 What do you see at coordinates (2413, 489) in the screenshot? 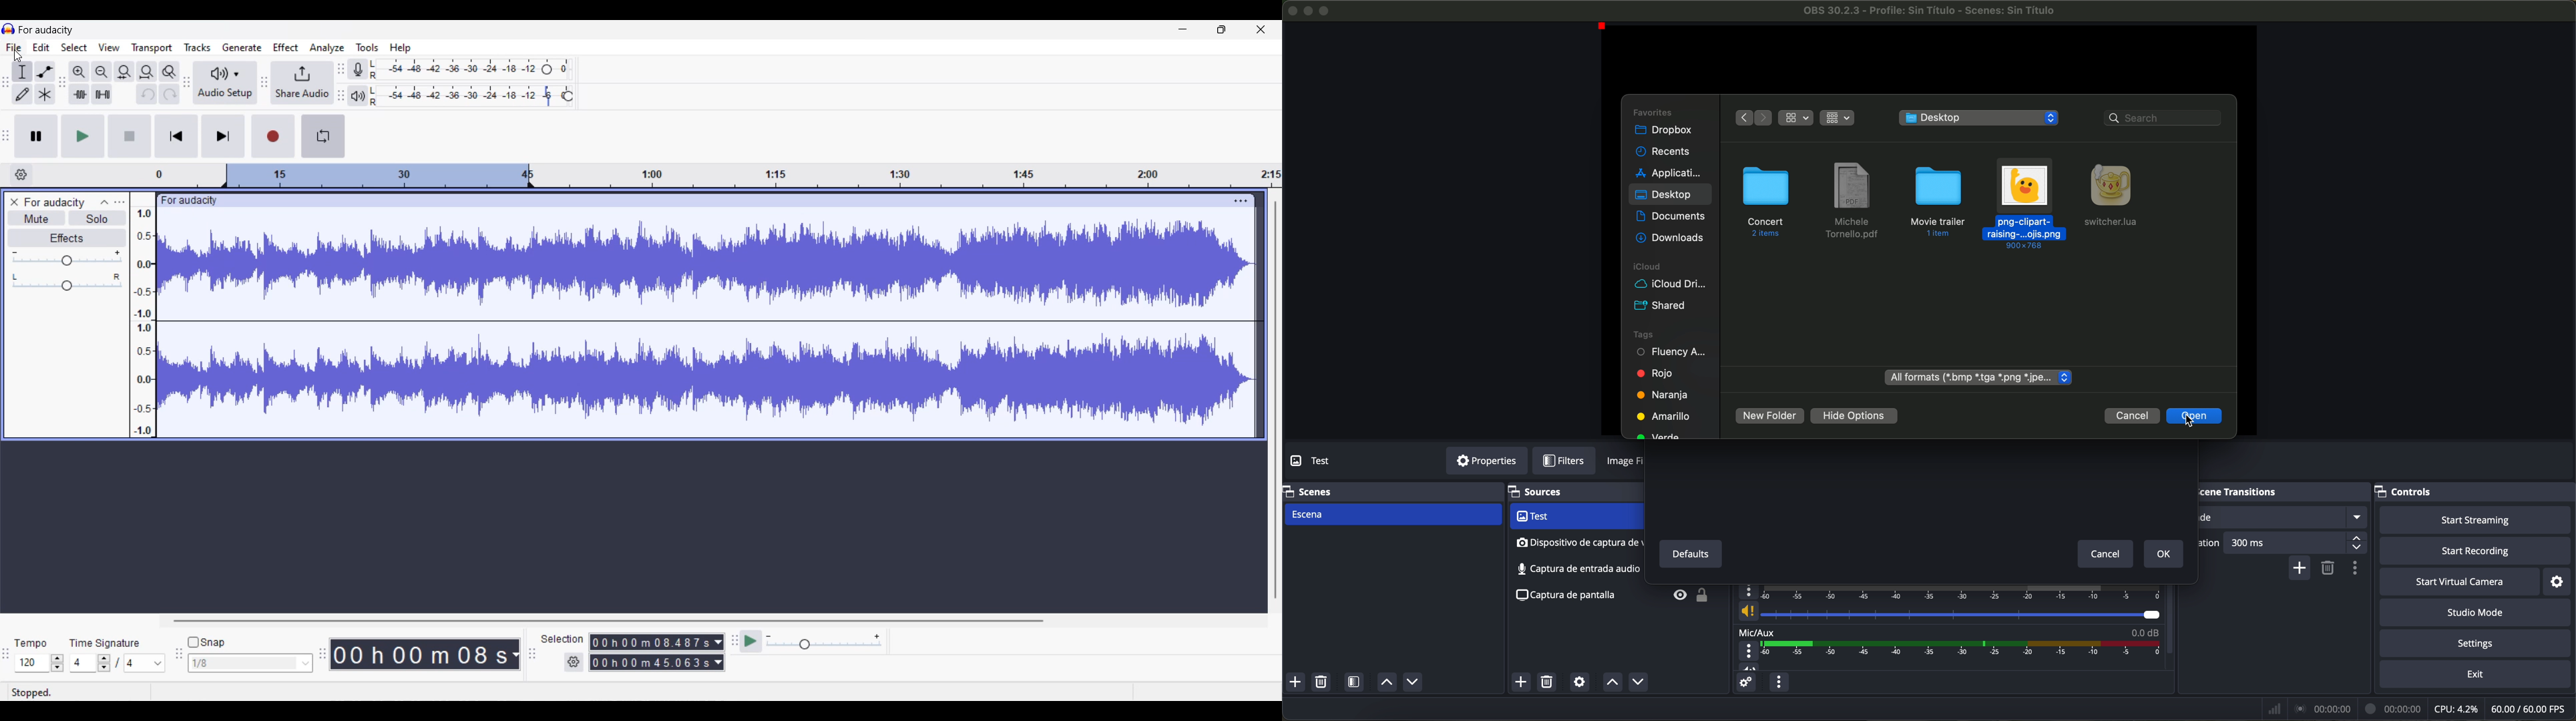
I see `controls` at bounding box center [2413, 489].